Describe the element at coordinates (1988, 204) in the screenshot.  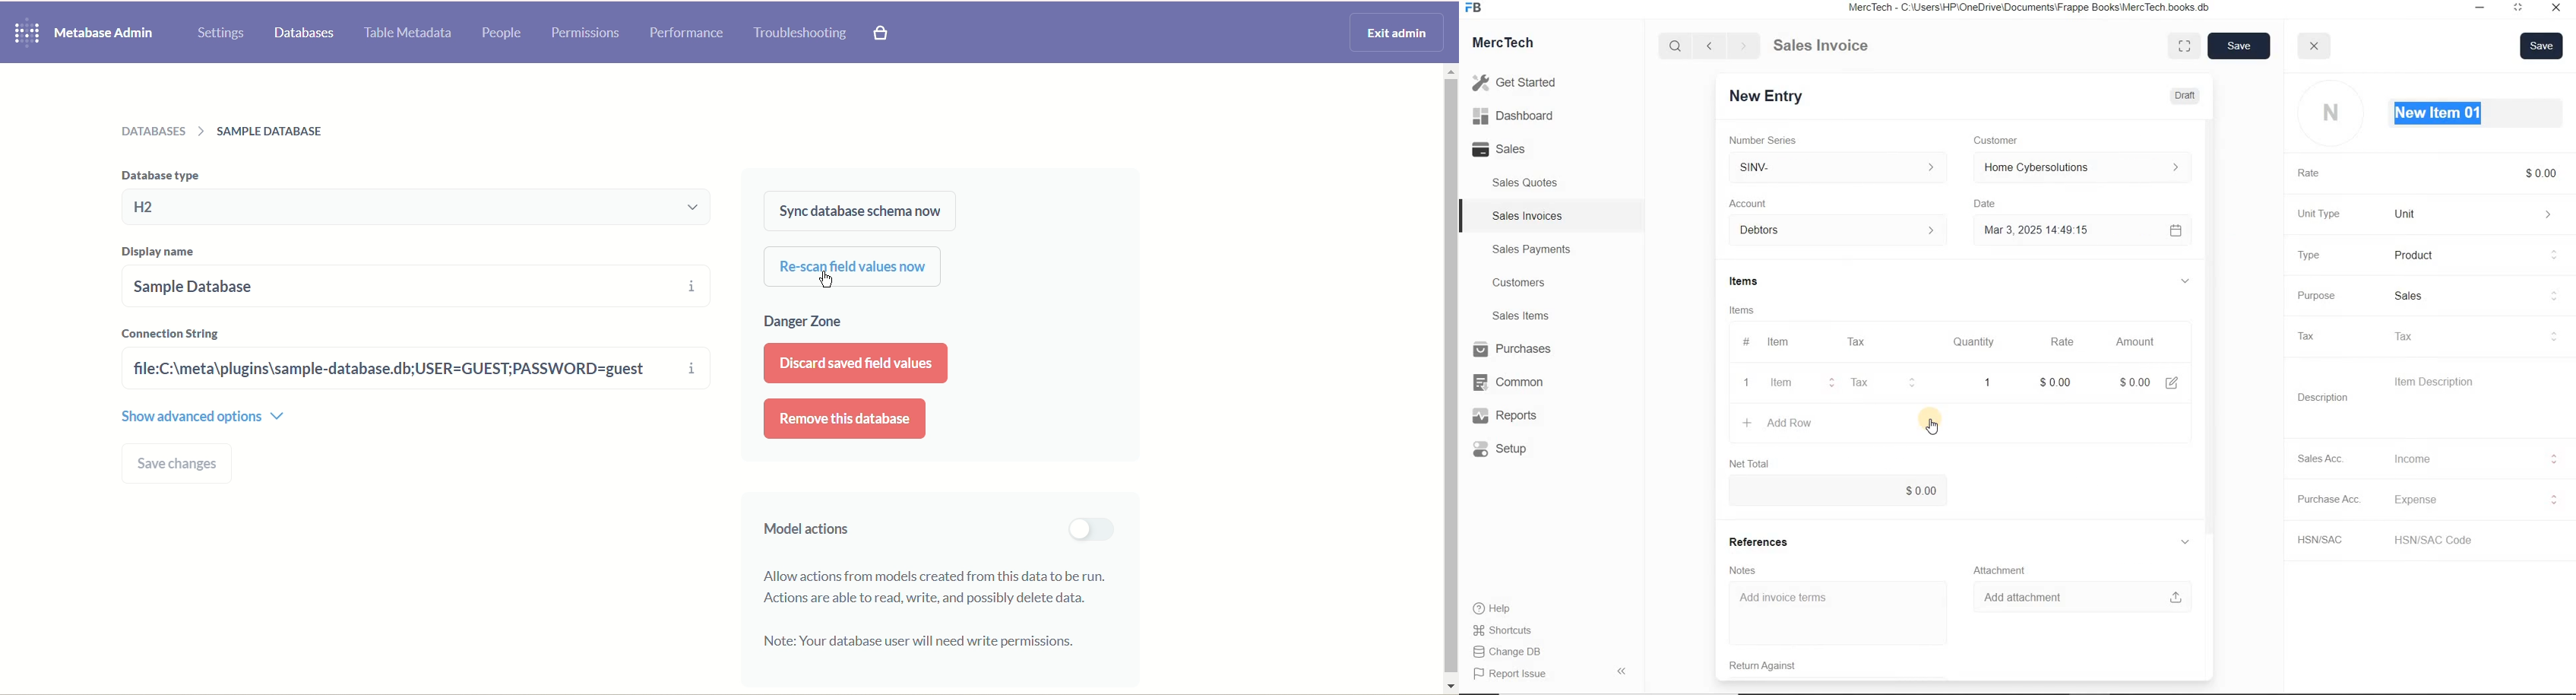
I see `Date` at that location.